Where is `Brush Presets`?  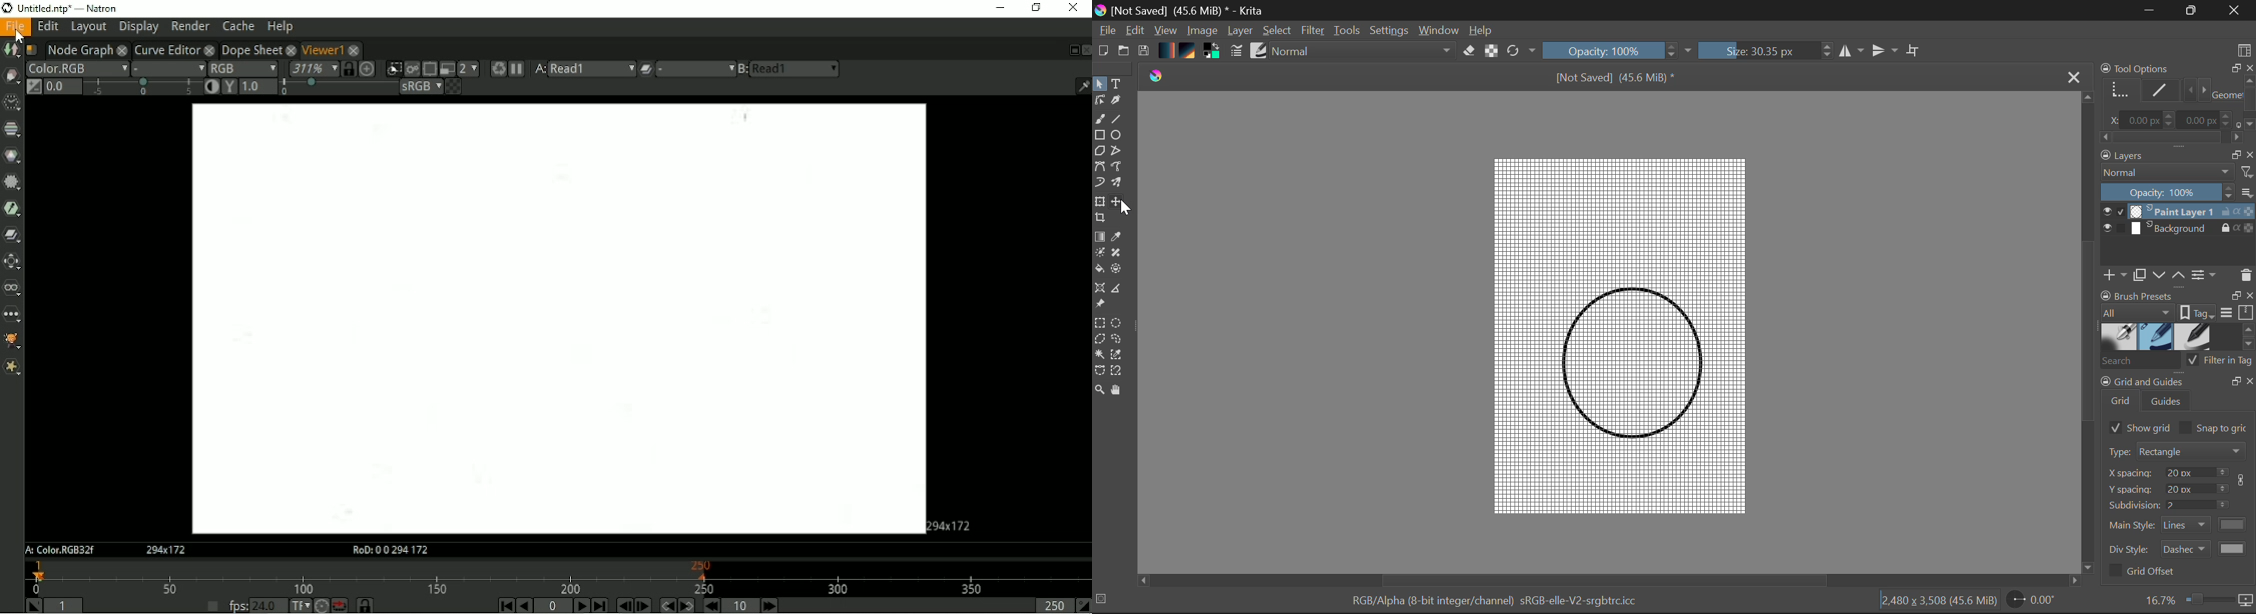
Brush Presets is located at coordinates (2178, 337).